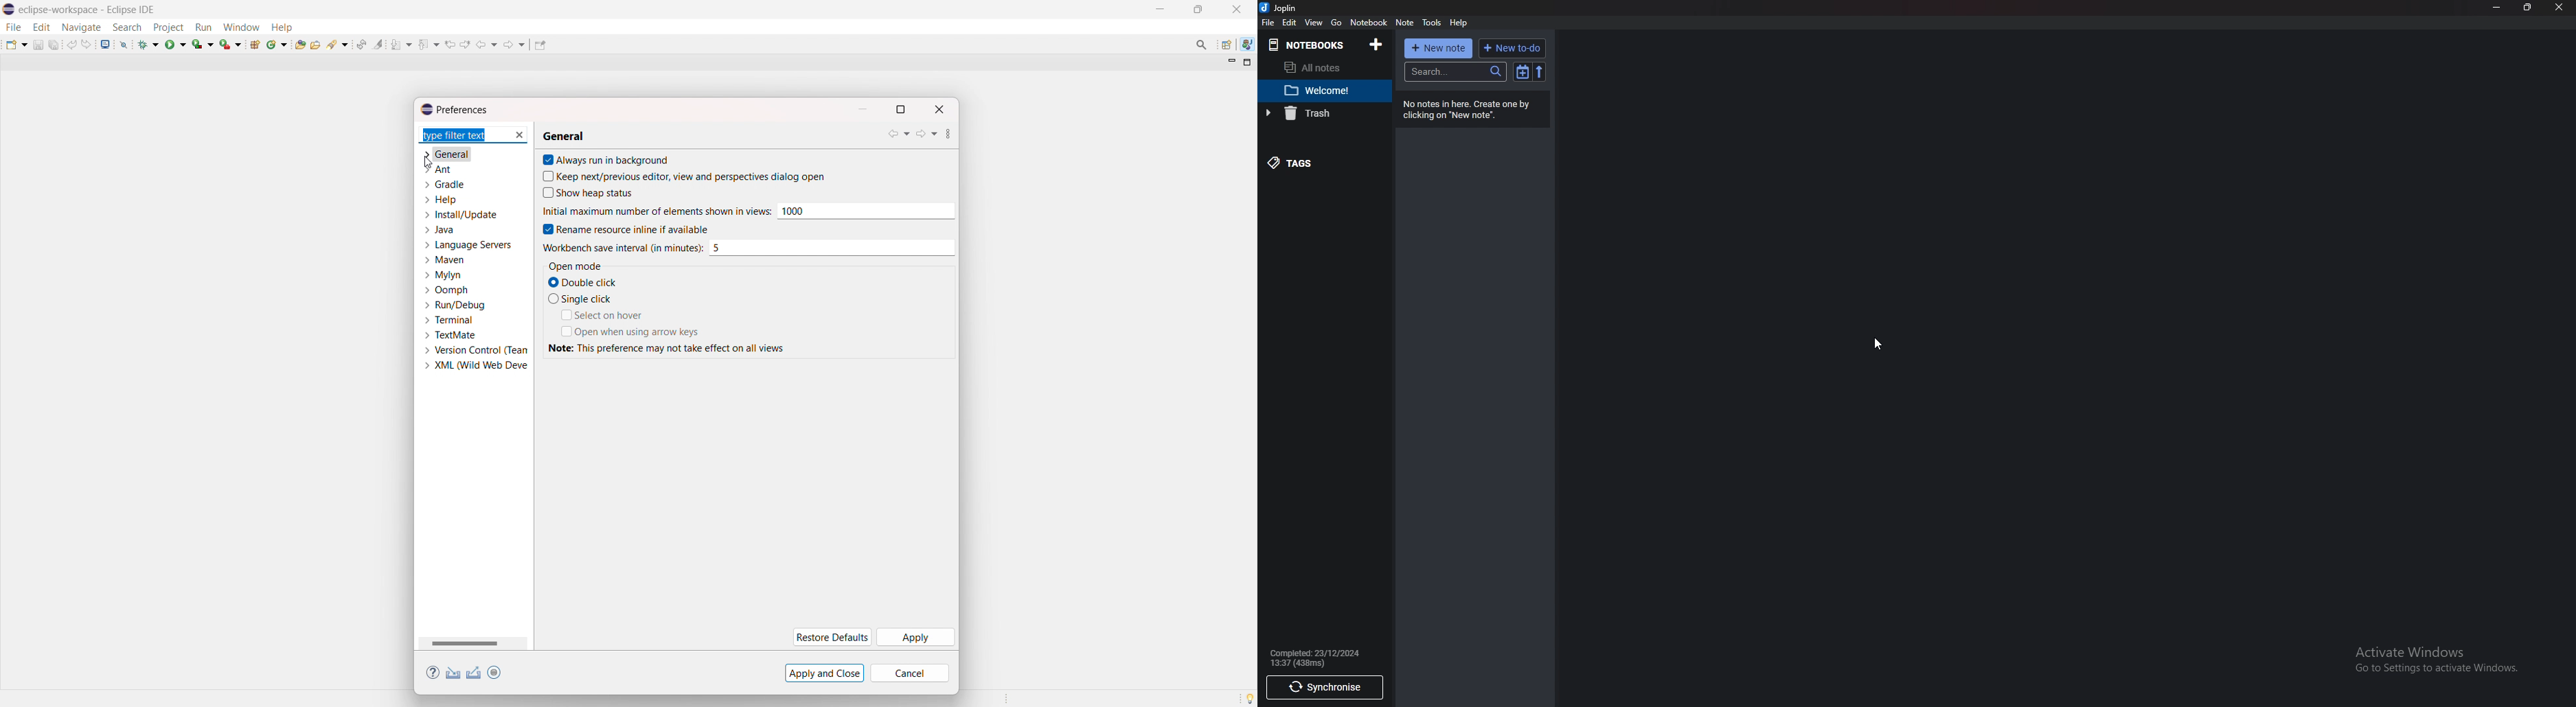 This screenshot has height=728, width=2576. What do you see at coordinates (1405, 22) in the screenshot?
I see `note` at bounding box center [1405, 22].